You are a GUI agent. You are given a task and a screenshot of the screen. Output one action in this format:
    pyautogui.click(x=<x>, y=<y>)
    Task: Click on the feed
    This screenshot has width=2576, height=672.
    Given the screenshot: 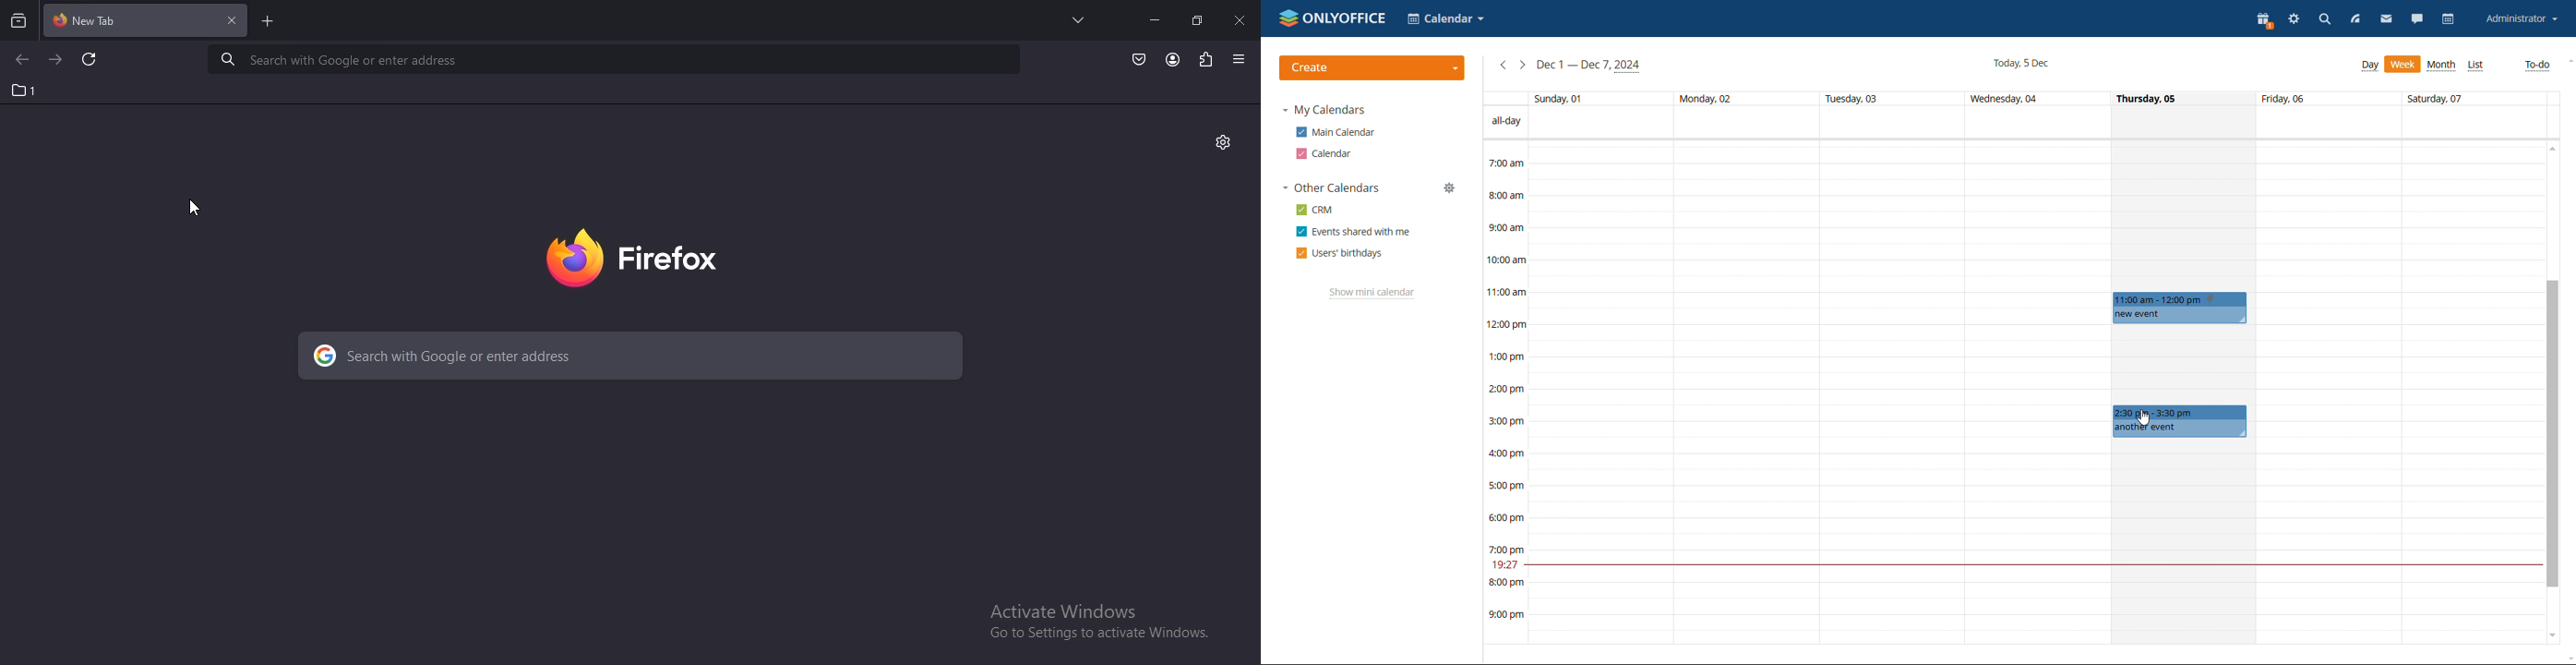 What is the action you would take?
    pyautogui.click(x=2354, y=19)
    